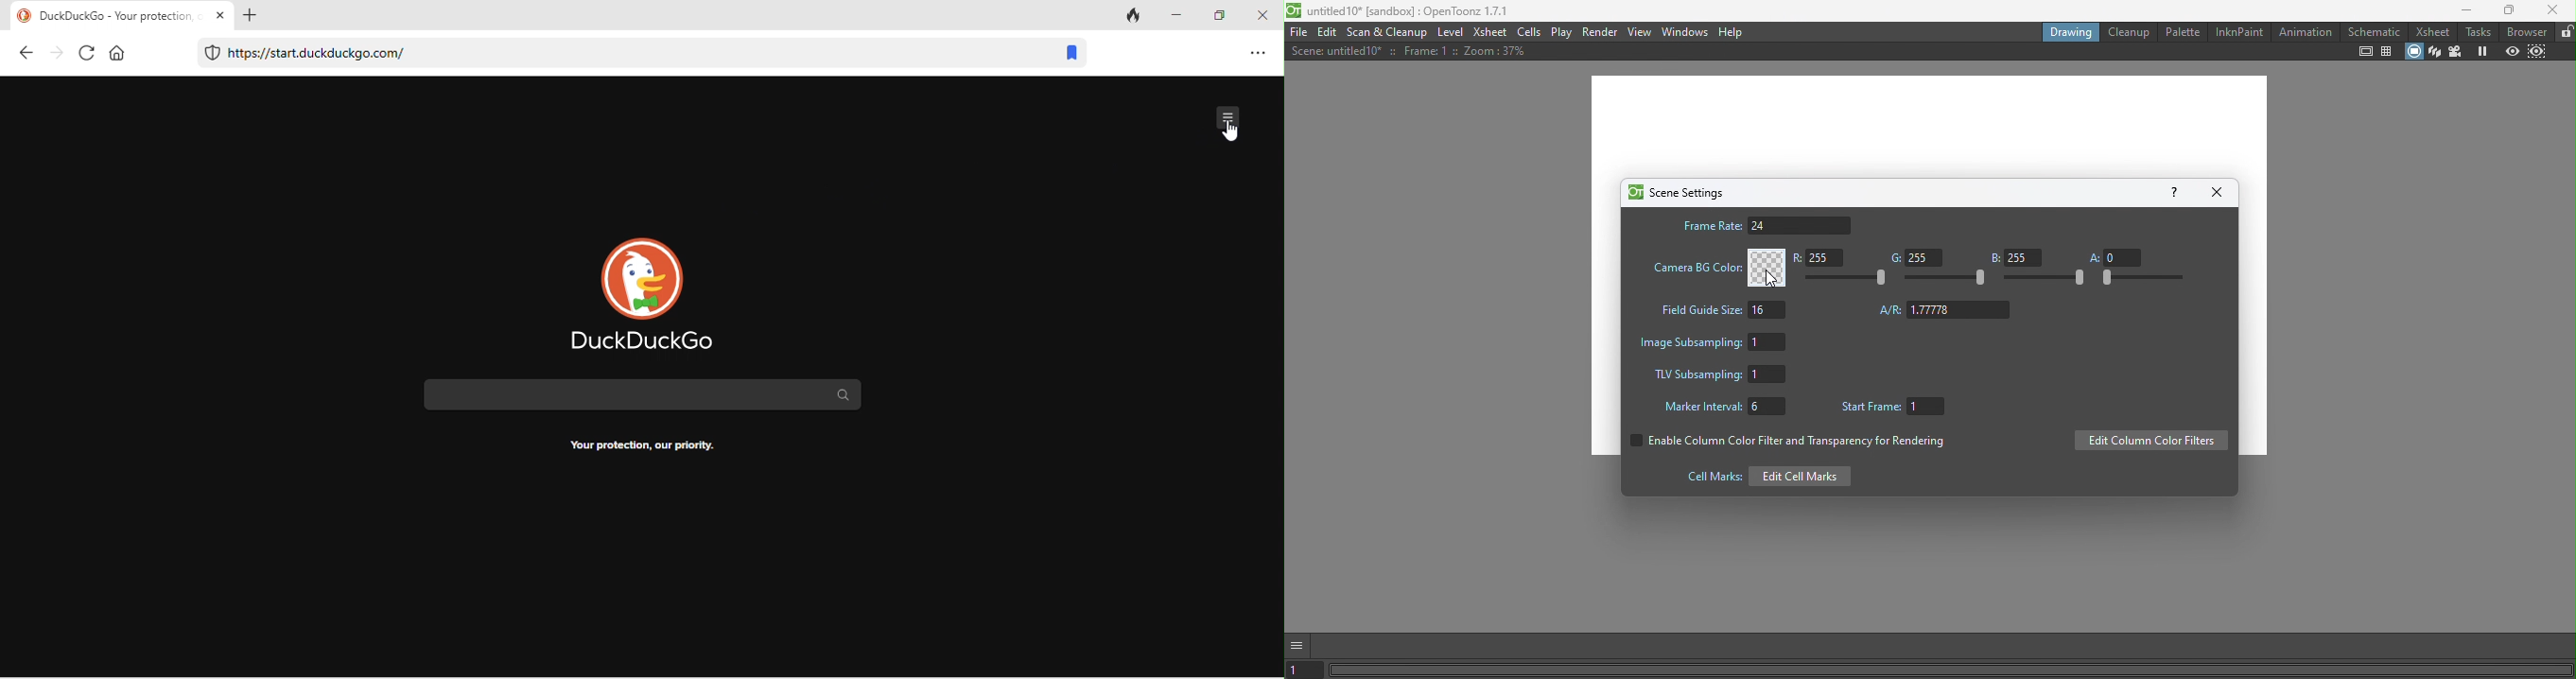 This screenshot has height=700, width=2576. Describe the element at coordinates (118, 52) in the screenshot. I see `home` at that location.